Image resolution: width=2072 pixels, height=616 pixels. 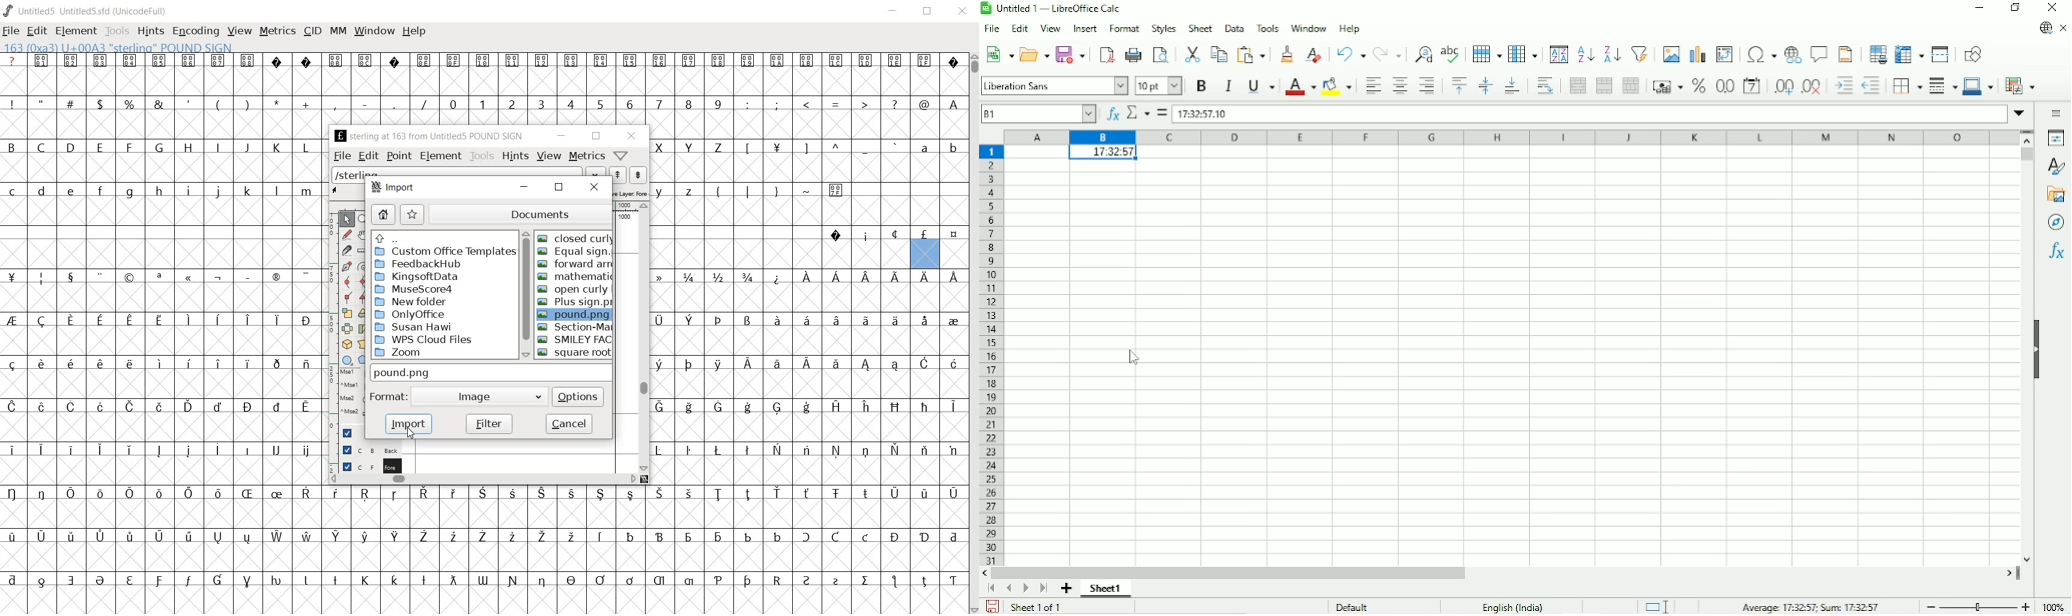 I want to click on Close, so click(x=2051, y=7).